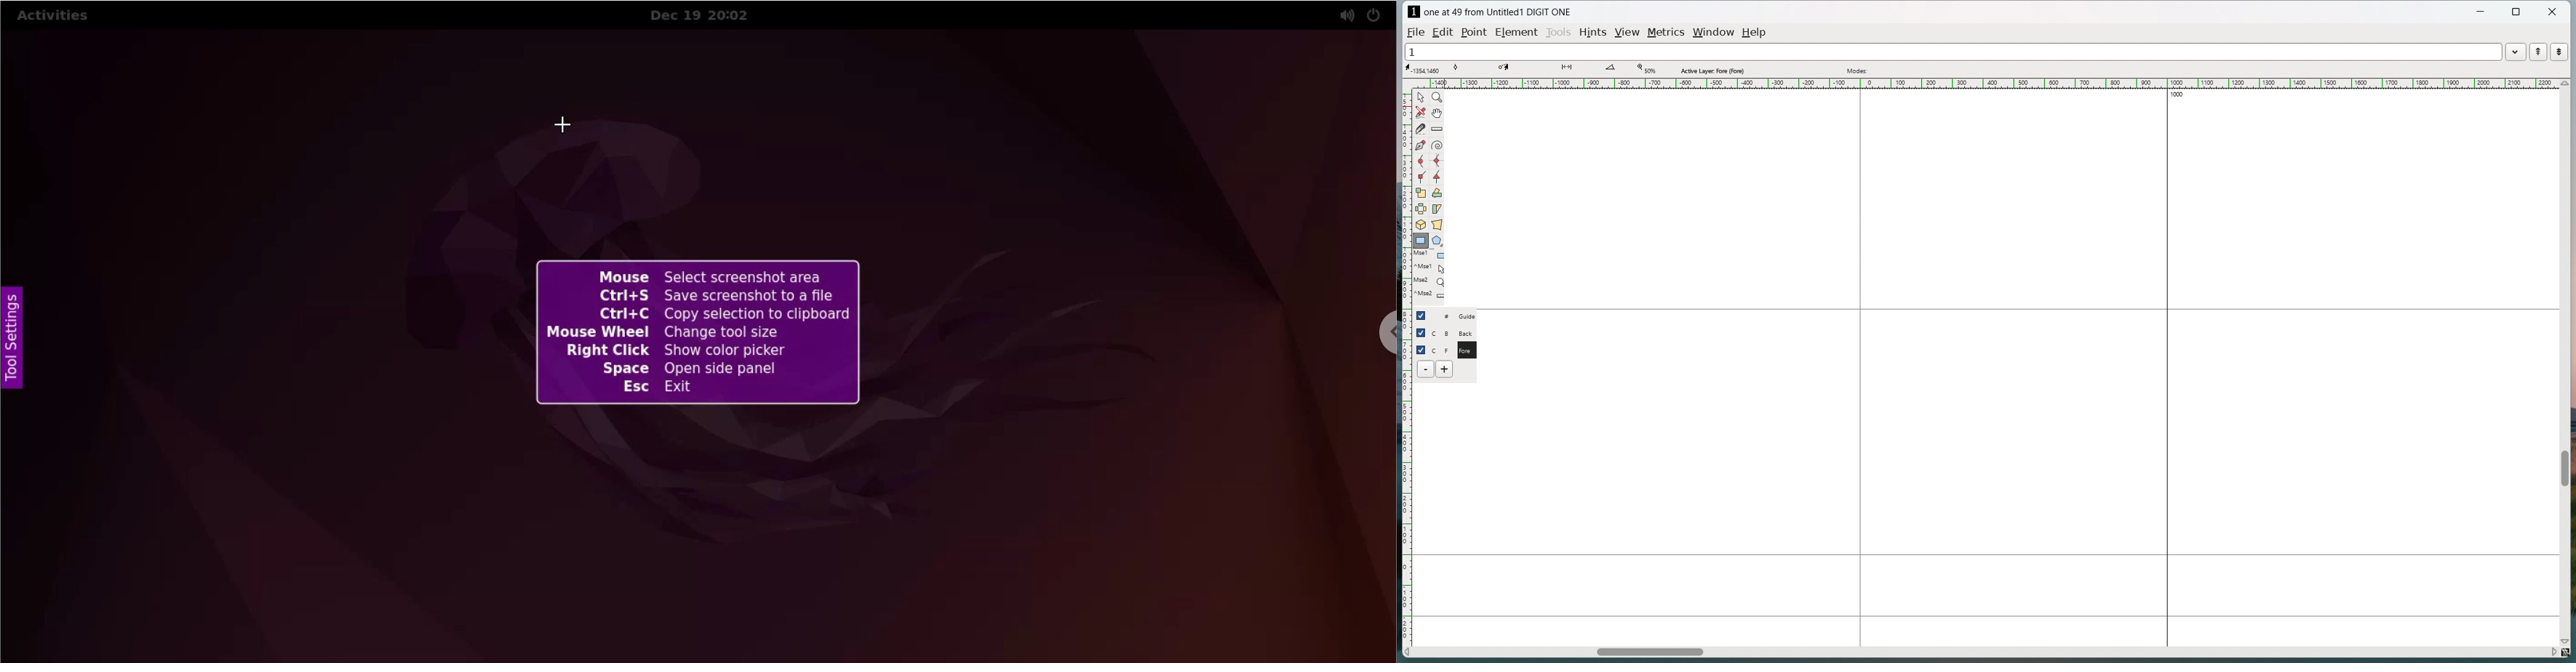 This screenshot has width=2576, height=672. What do you see at coordinates (1611, 68) in the screenshot?
I see `angle between lines` at bounding box center [1611, 68].